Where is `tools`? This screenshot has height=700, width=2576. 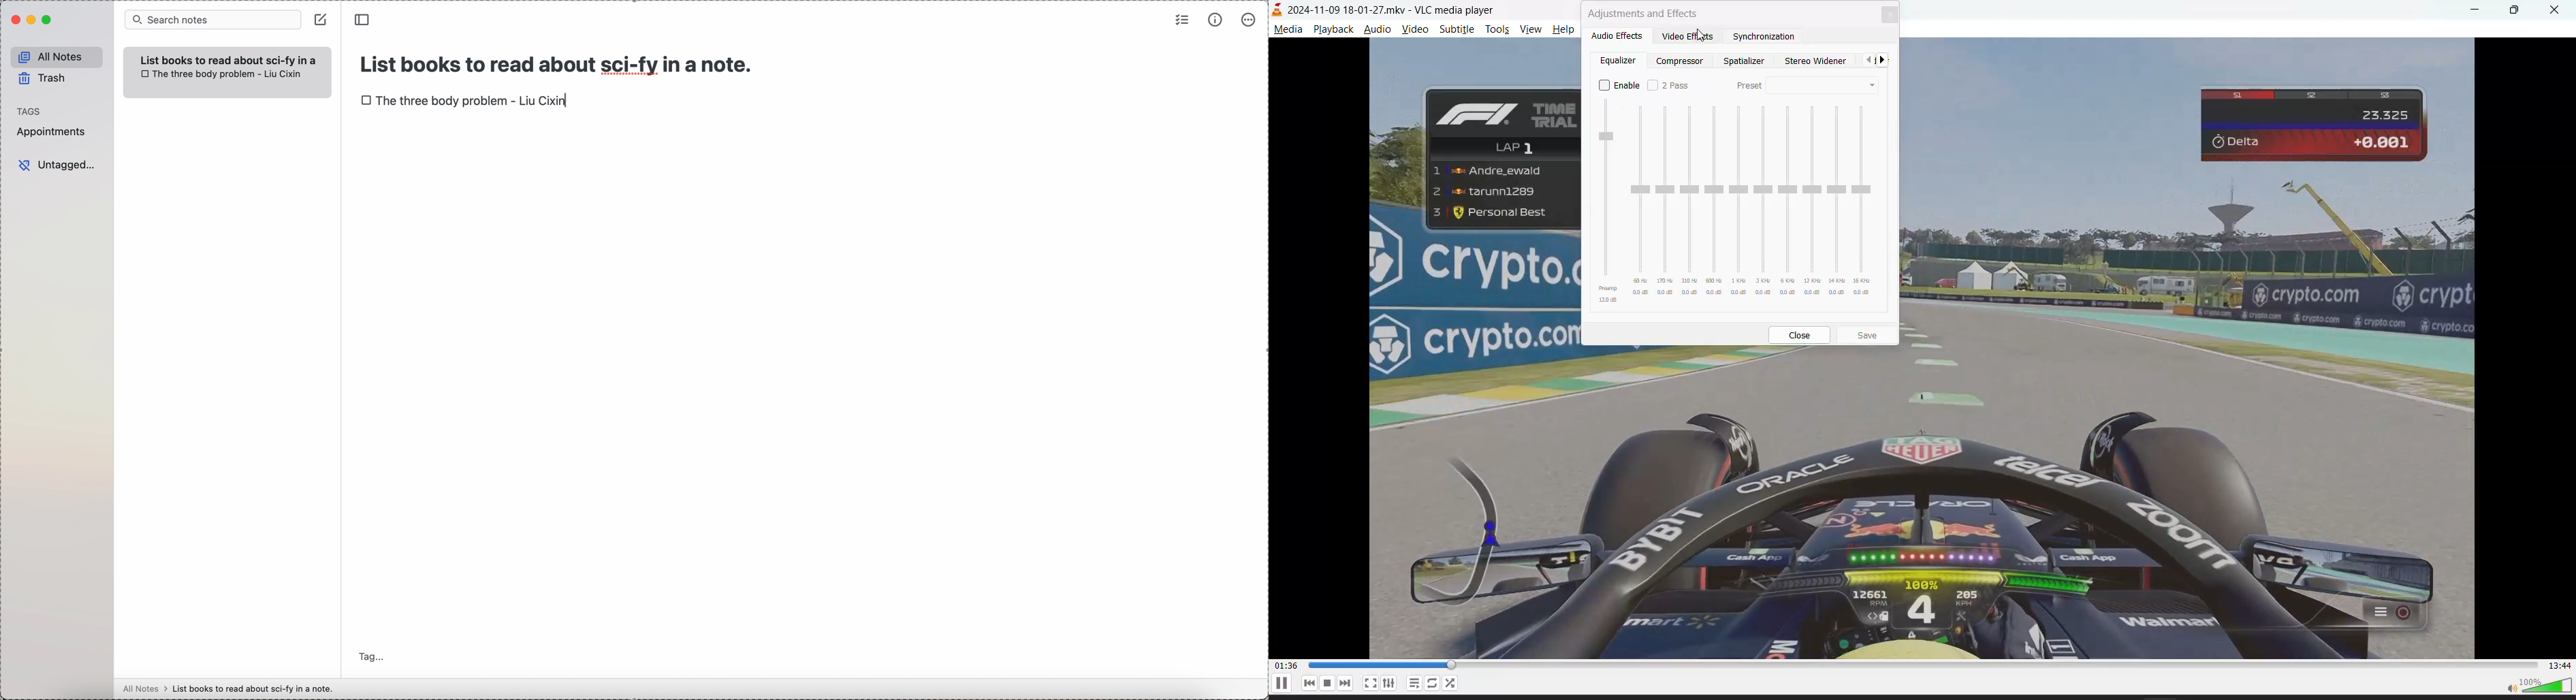 tools is located at coordinates (1496, 29).